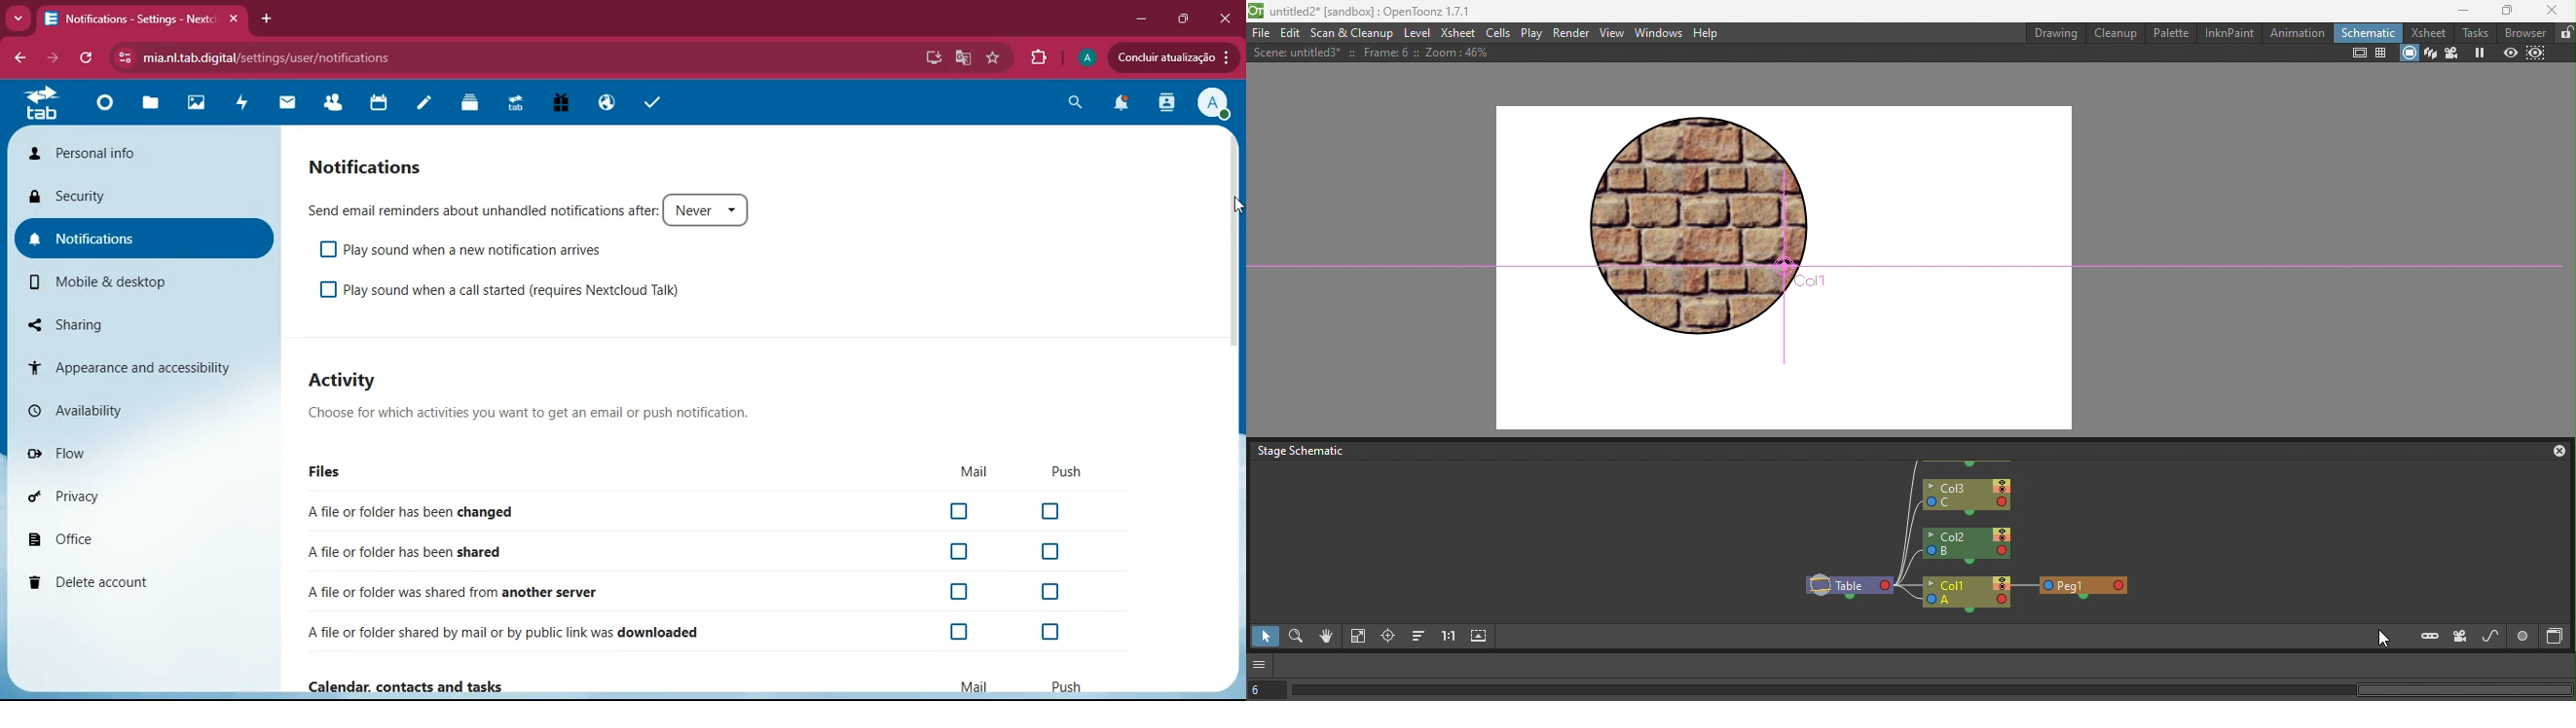  I want to click on off, so click(957, 512).